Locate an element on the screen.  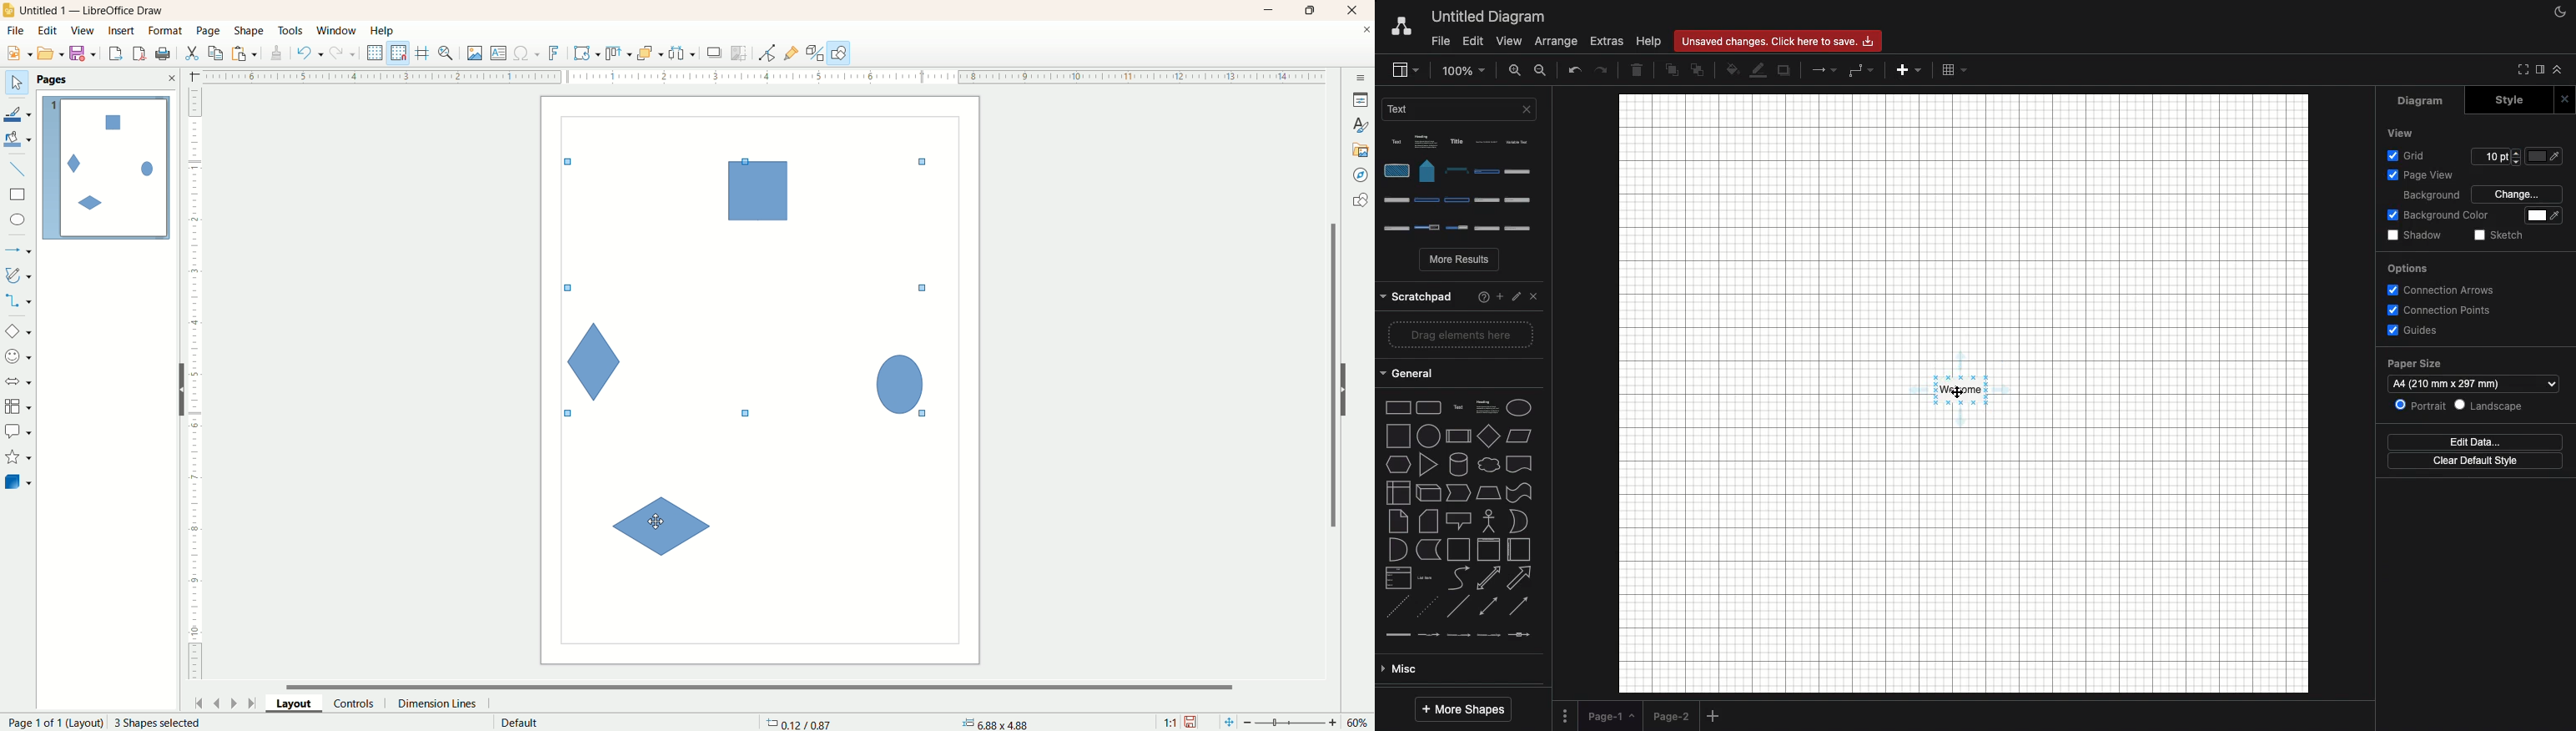
callout shapes is located at coordinates (18, 432).